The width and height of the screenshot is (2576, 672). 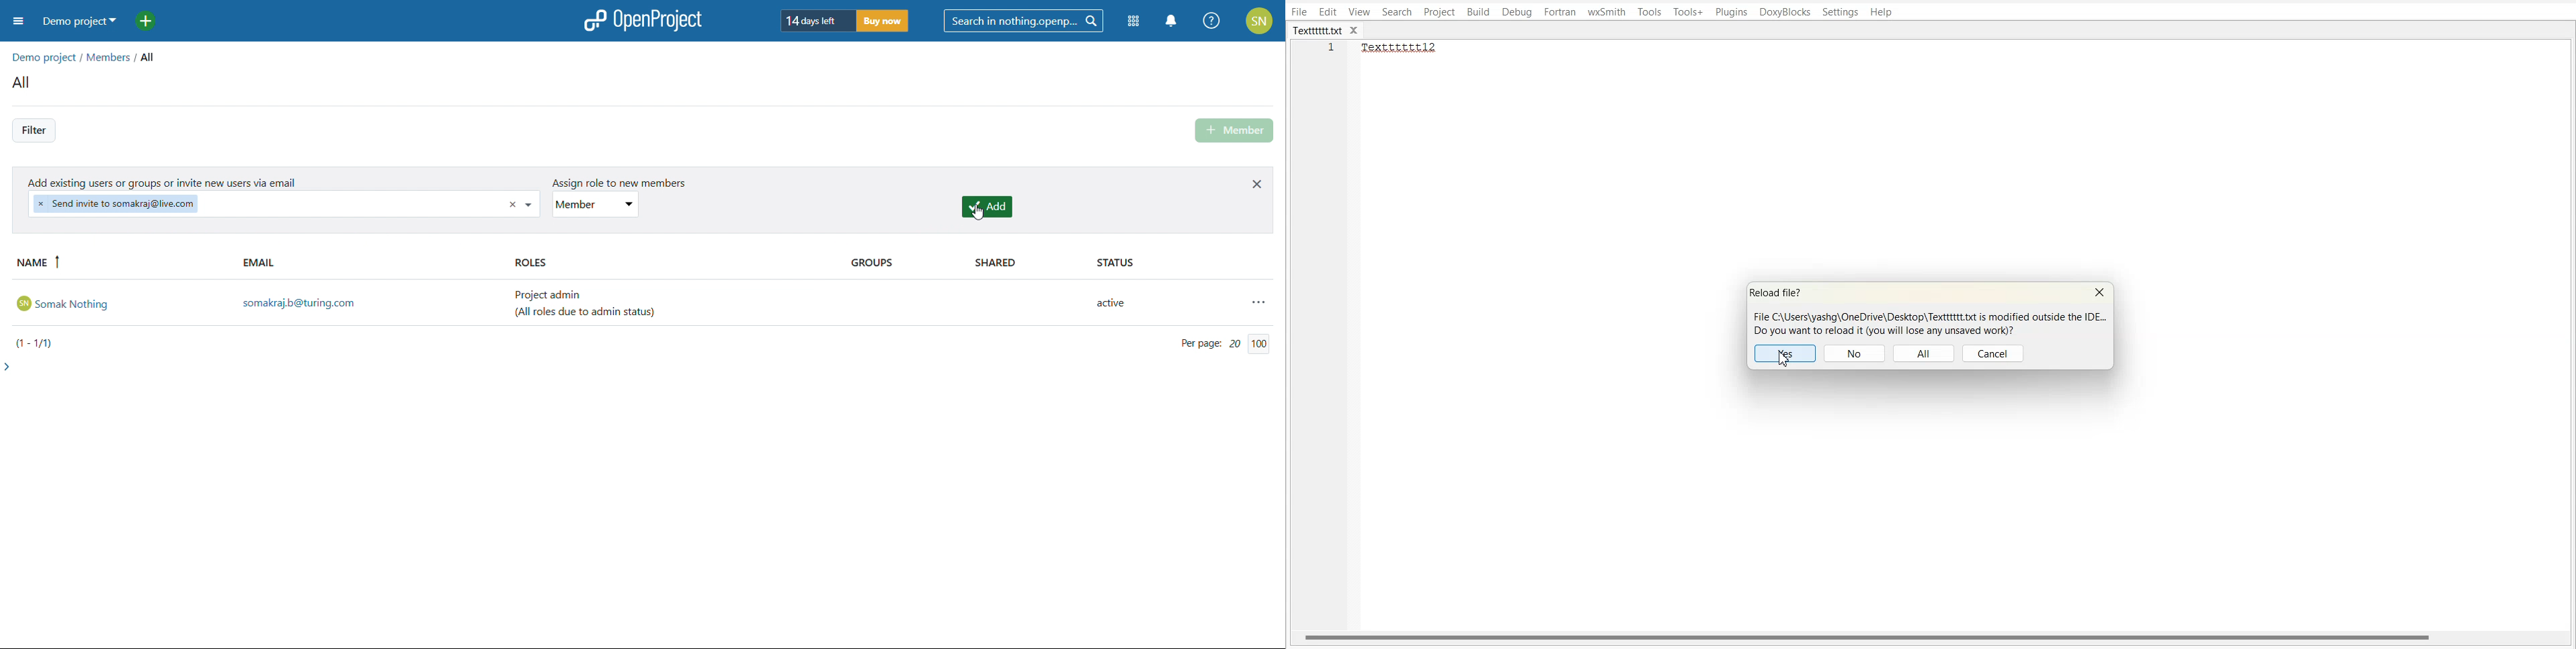 I want to click on cursor, so click(x=983, y=215).